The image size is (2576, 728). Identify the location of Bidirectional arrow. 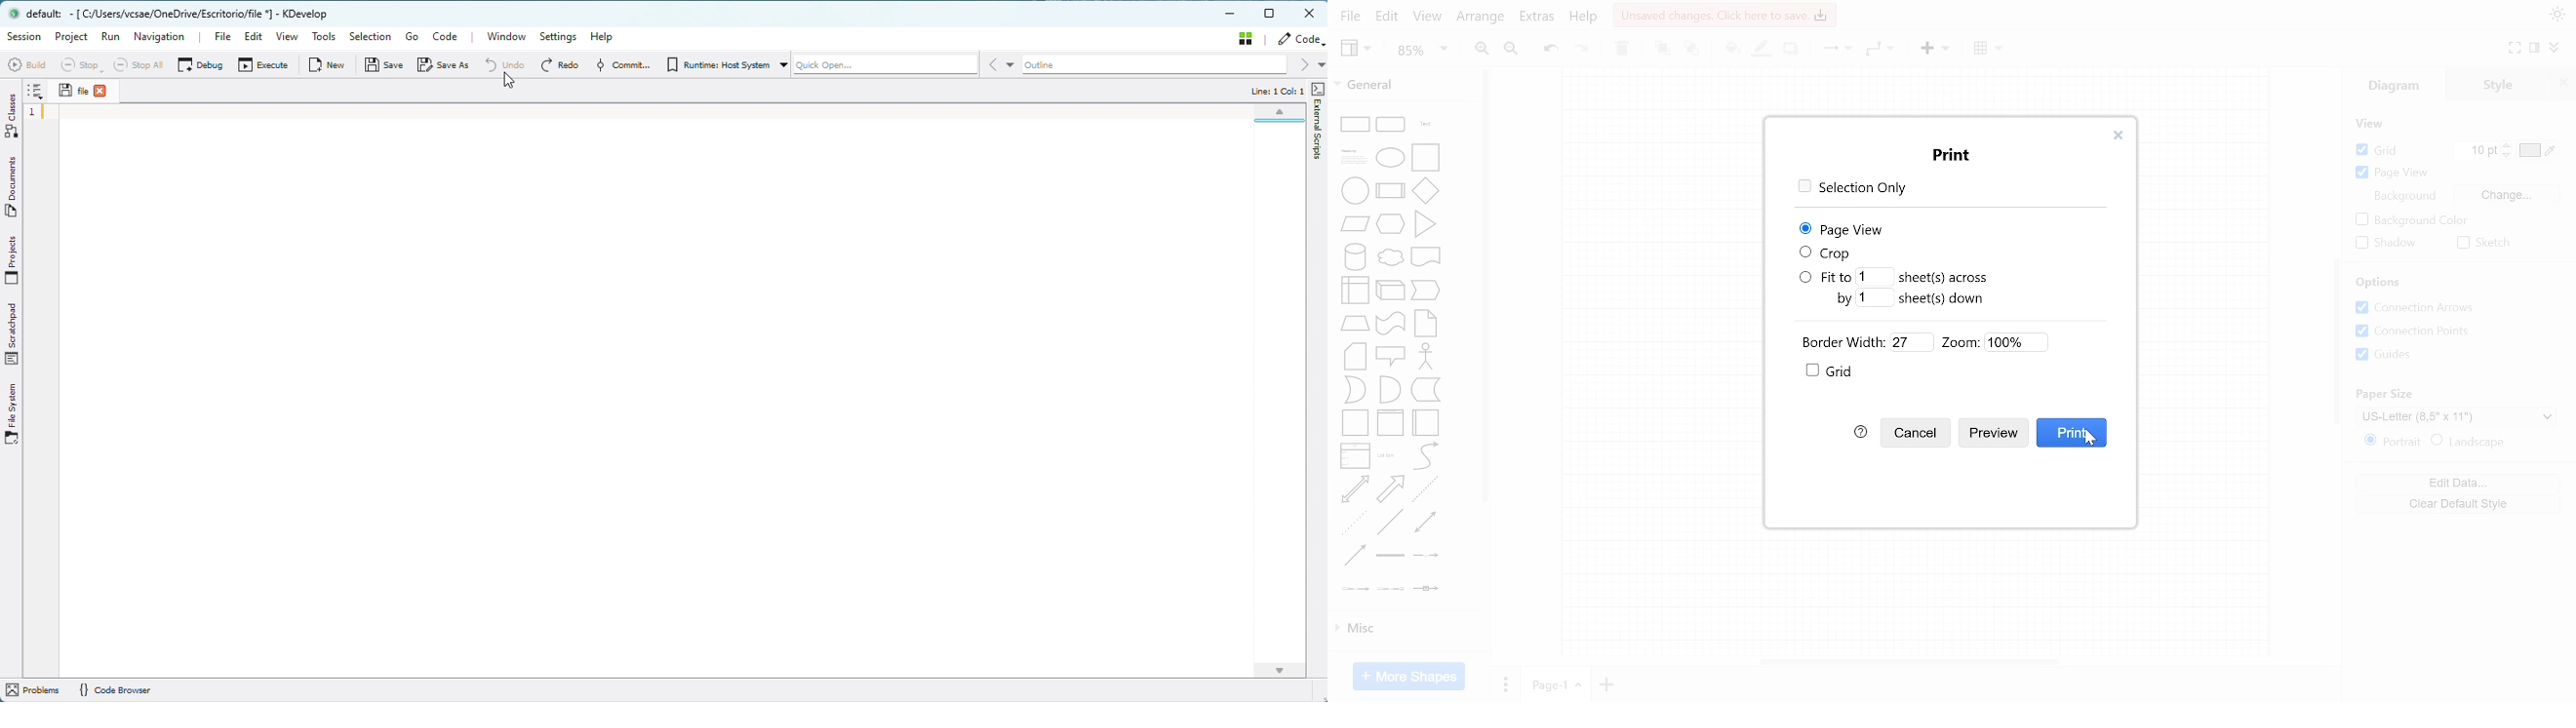
(1355, 489).